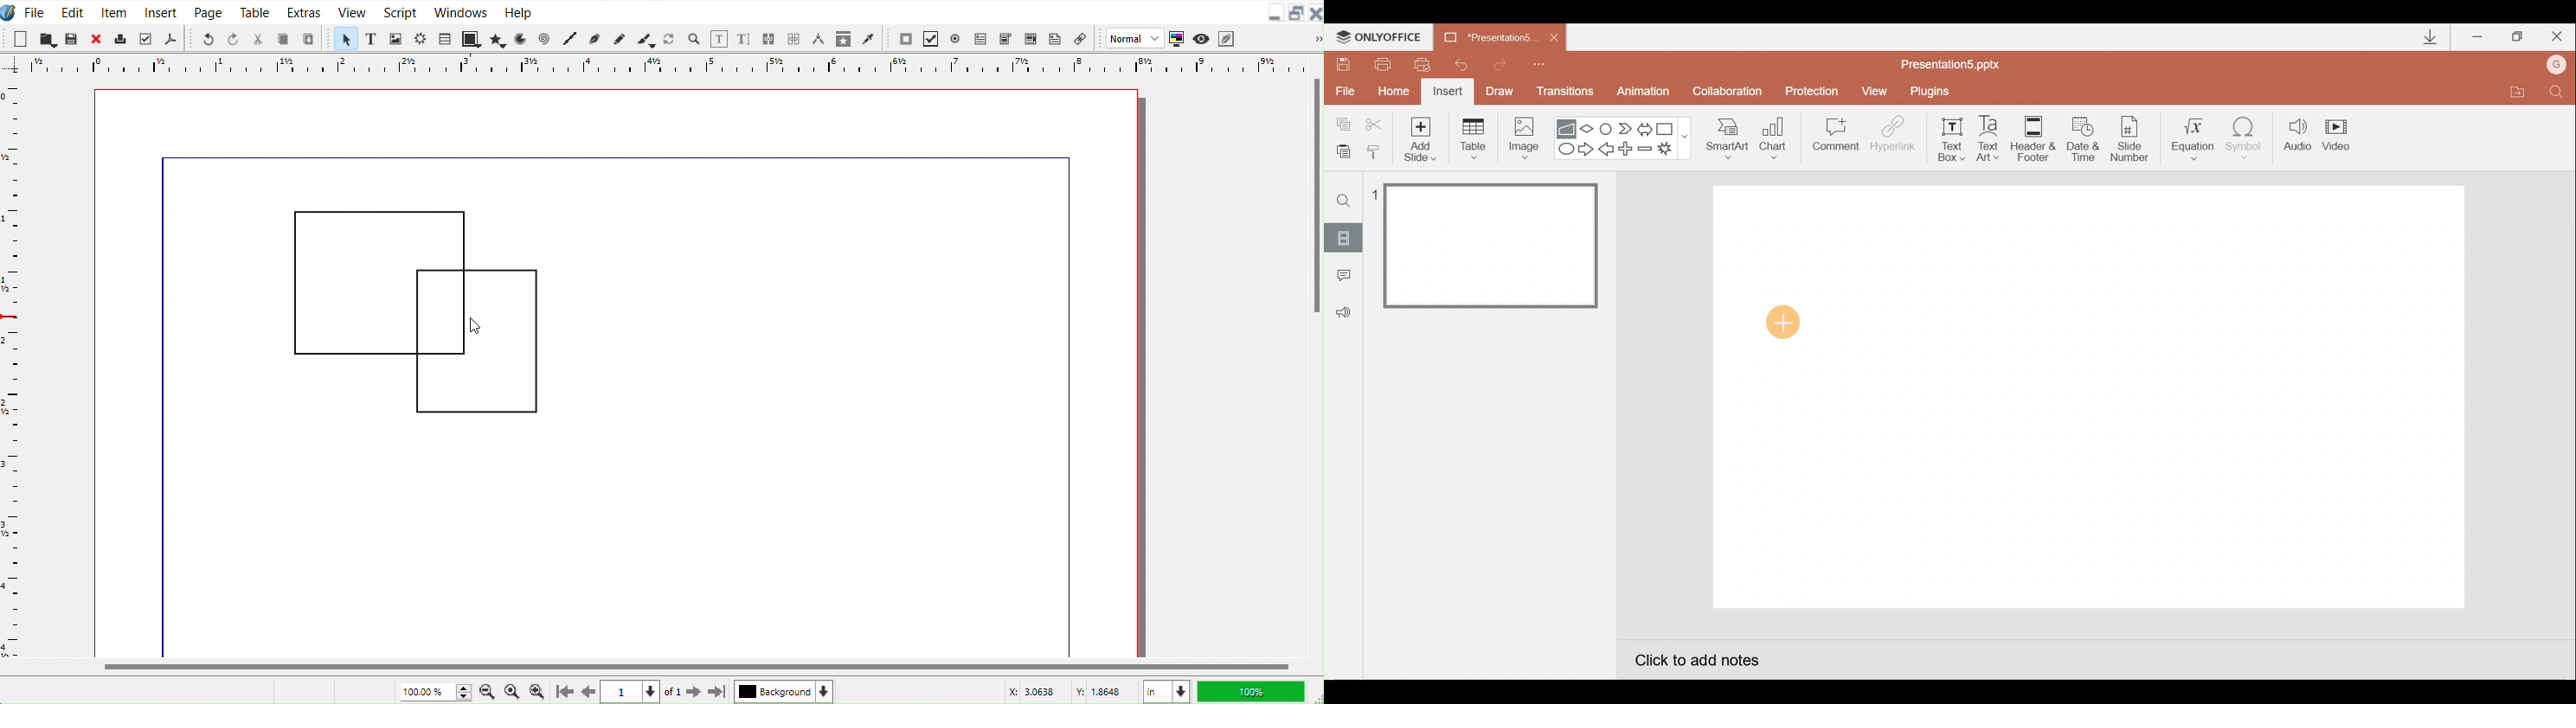  What do you see at coordinates (2557, 39) in the screenshot?
I see `Close` at bounding box center [2557, 39].